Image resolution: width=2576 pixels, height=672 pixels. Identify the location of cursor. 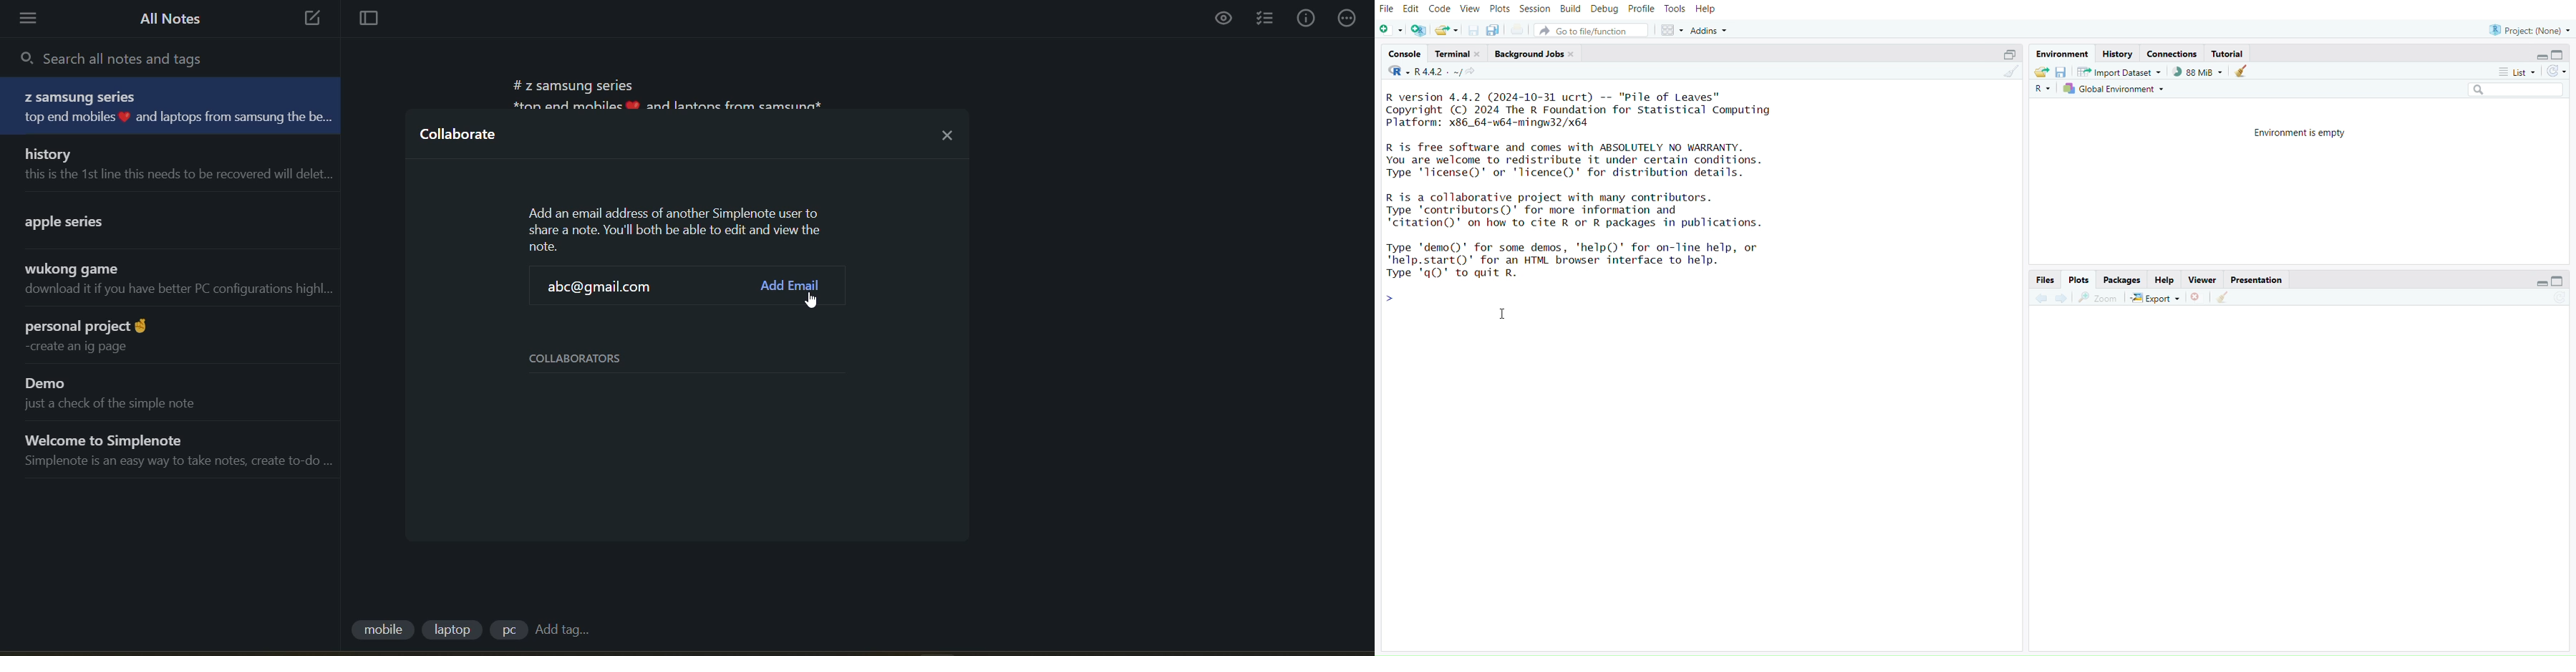
(1504, 315).